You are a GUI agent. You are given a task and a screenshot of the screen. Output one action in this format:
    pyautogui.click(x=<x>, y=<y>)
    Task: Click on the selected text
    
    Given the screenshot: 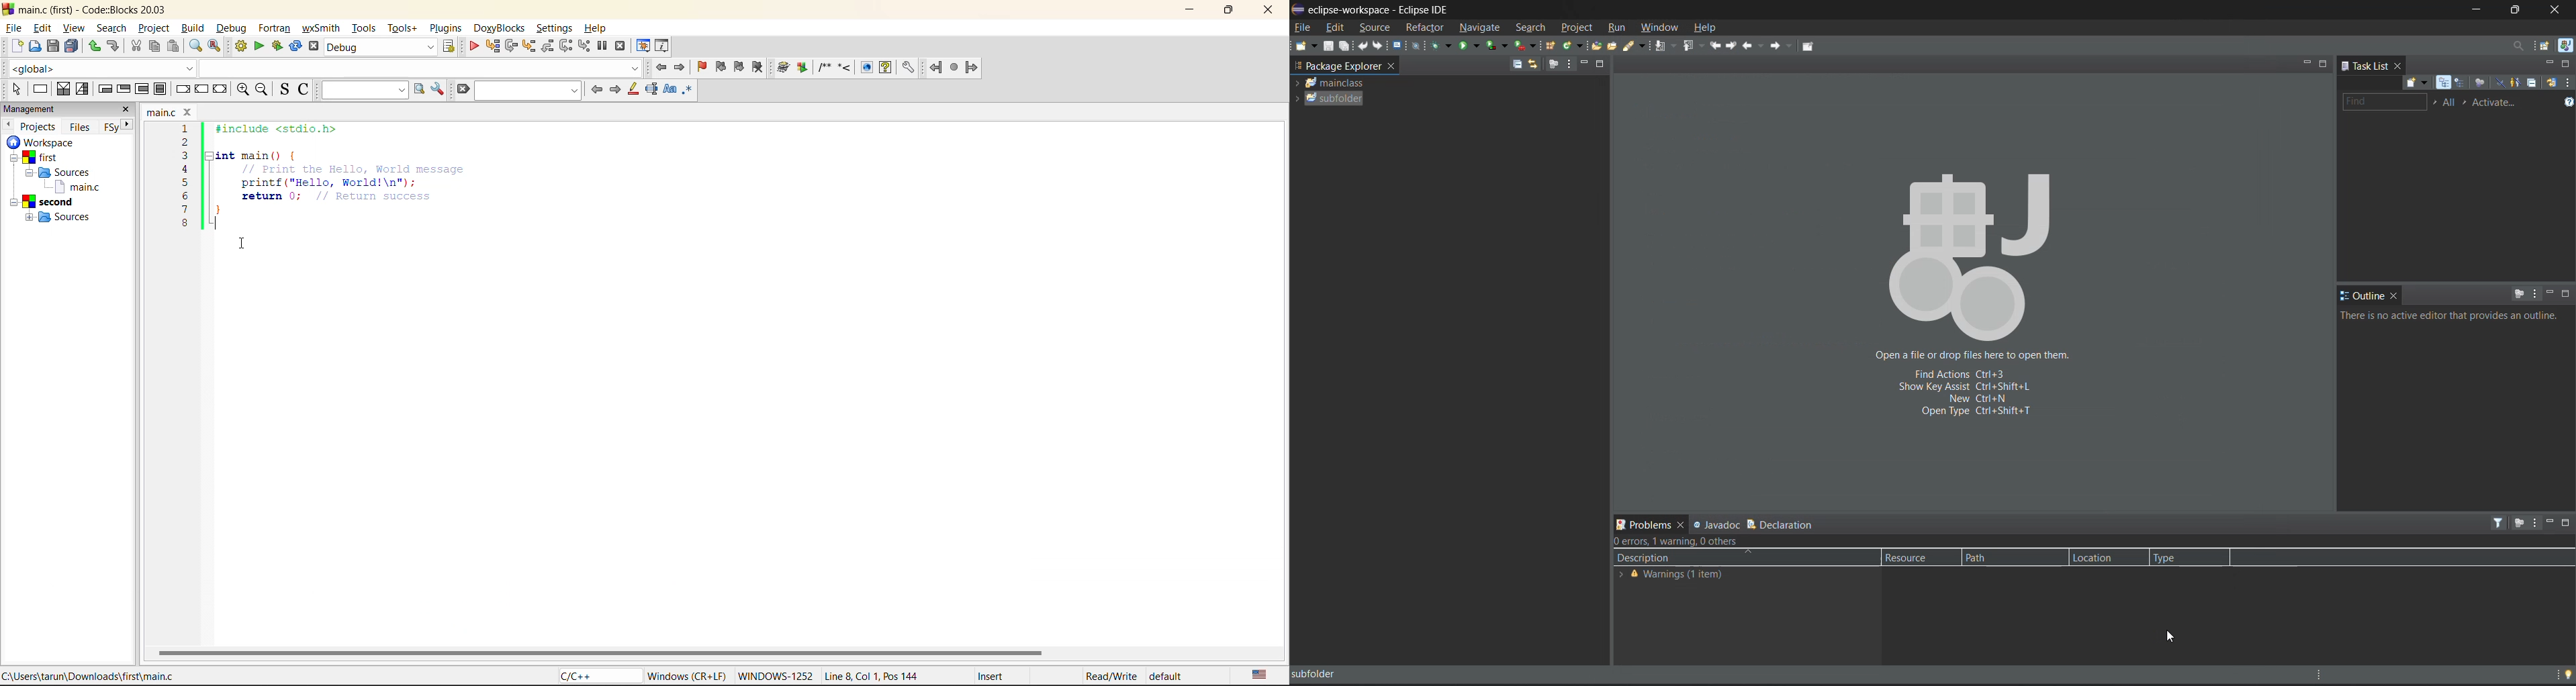 What is the action you would take?
    pyautogui.click(x=651, y=89)
    